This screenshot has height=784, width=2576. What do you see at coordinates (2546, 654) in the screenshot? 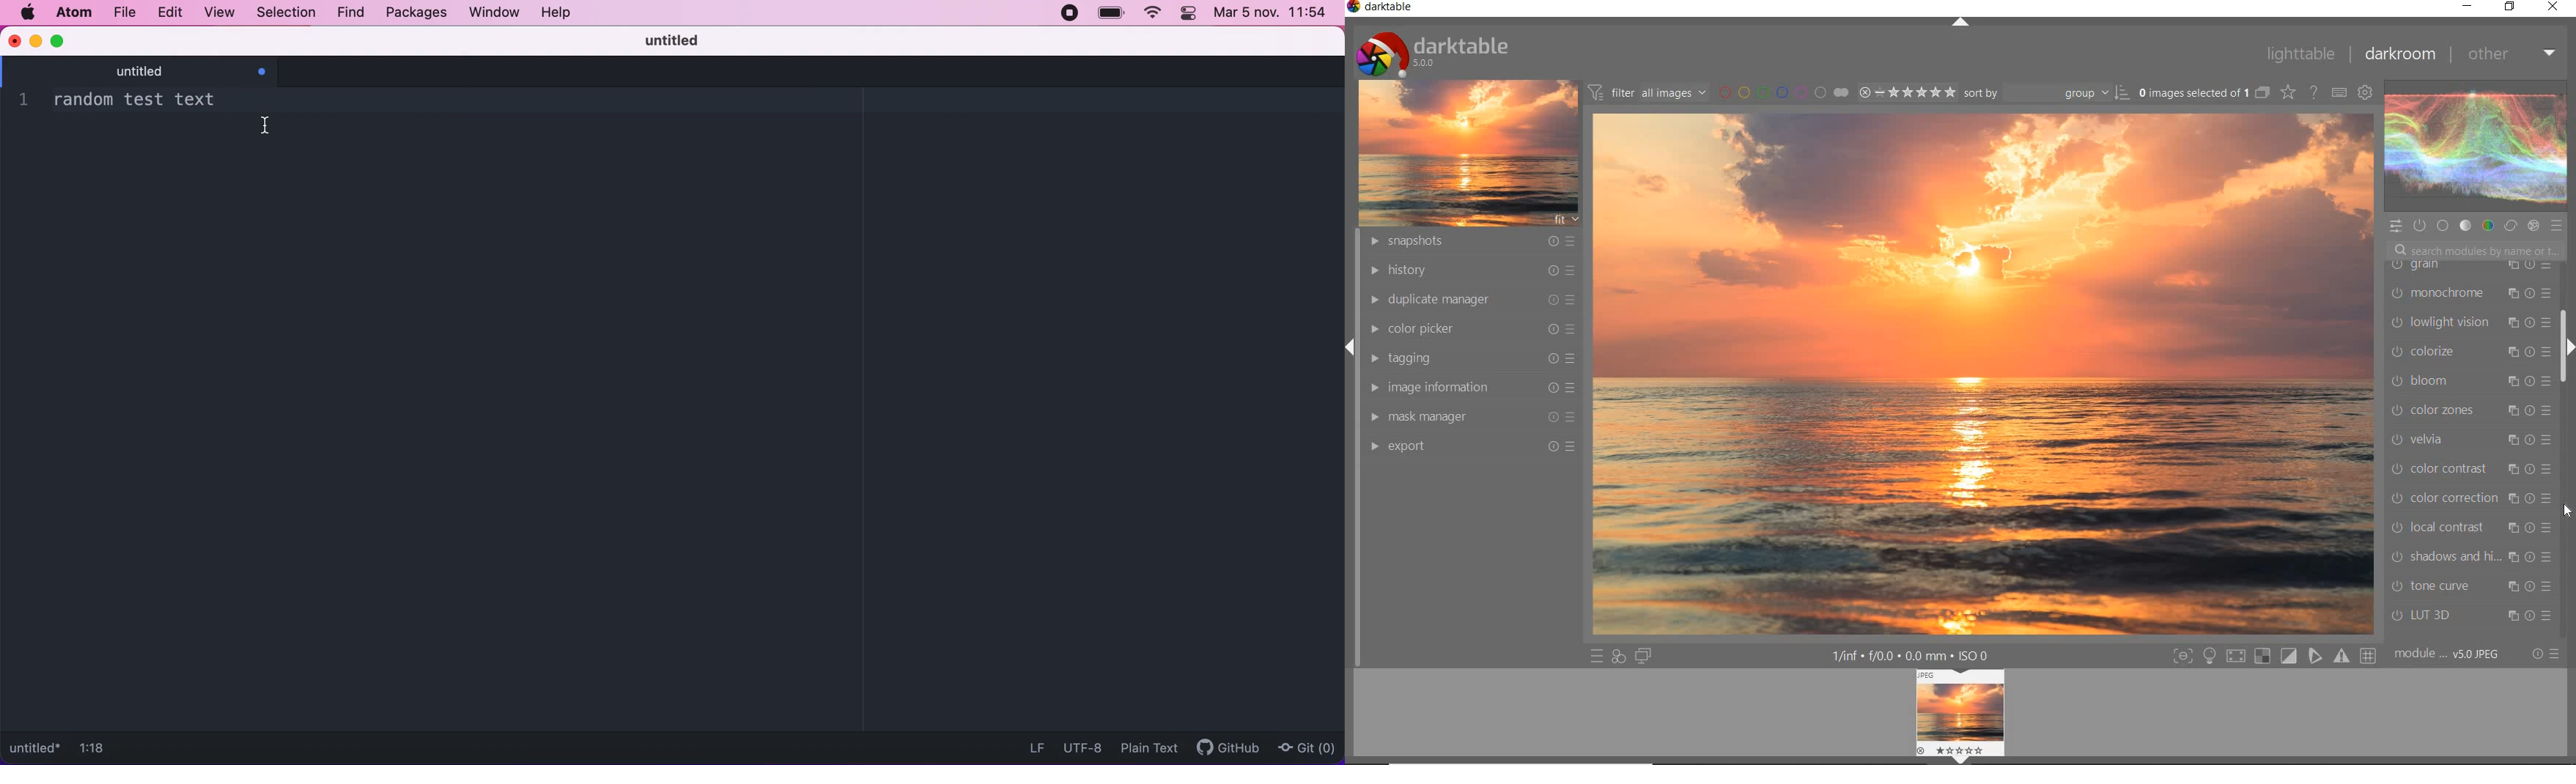
I see `RESET OR PRESET &PREFERENCE` at bounding box center [2546, 654].